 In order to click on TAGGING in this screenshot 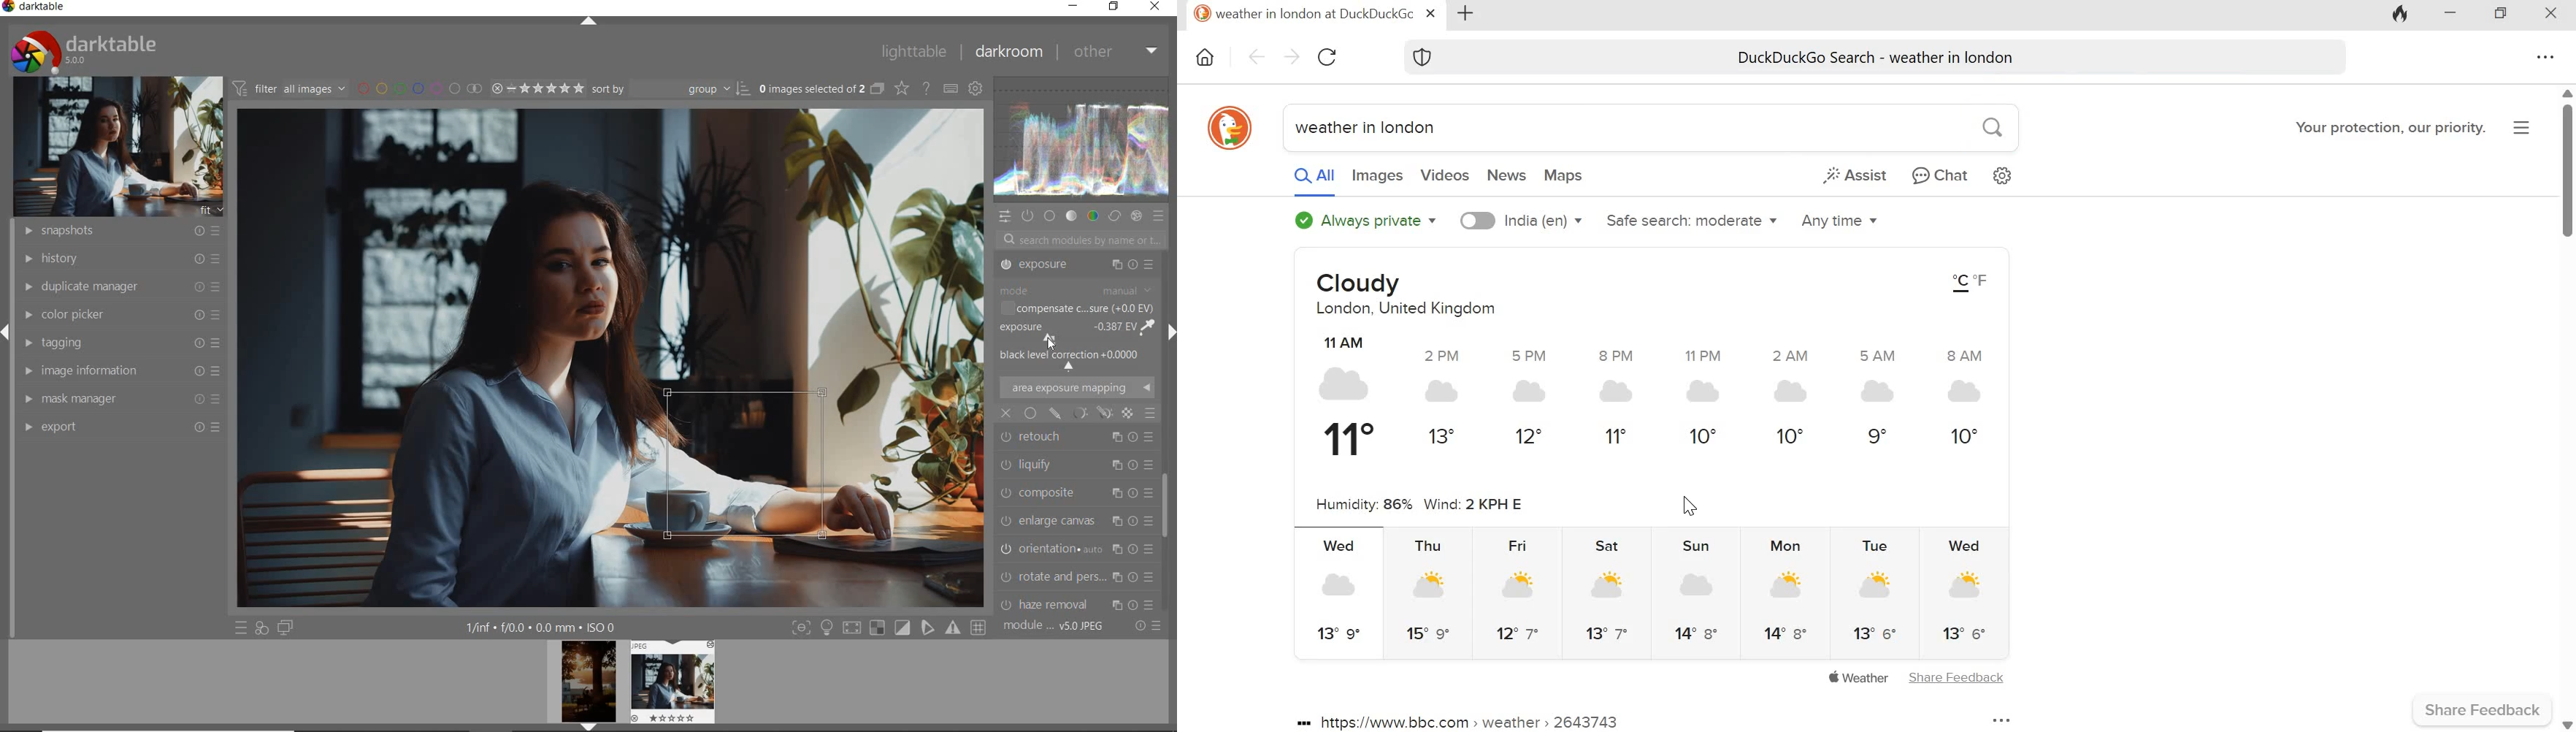, I will do `click(118, 341)`.